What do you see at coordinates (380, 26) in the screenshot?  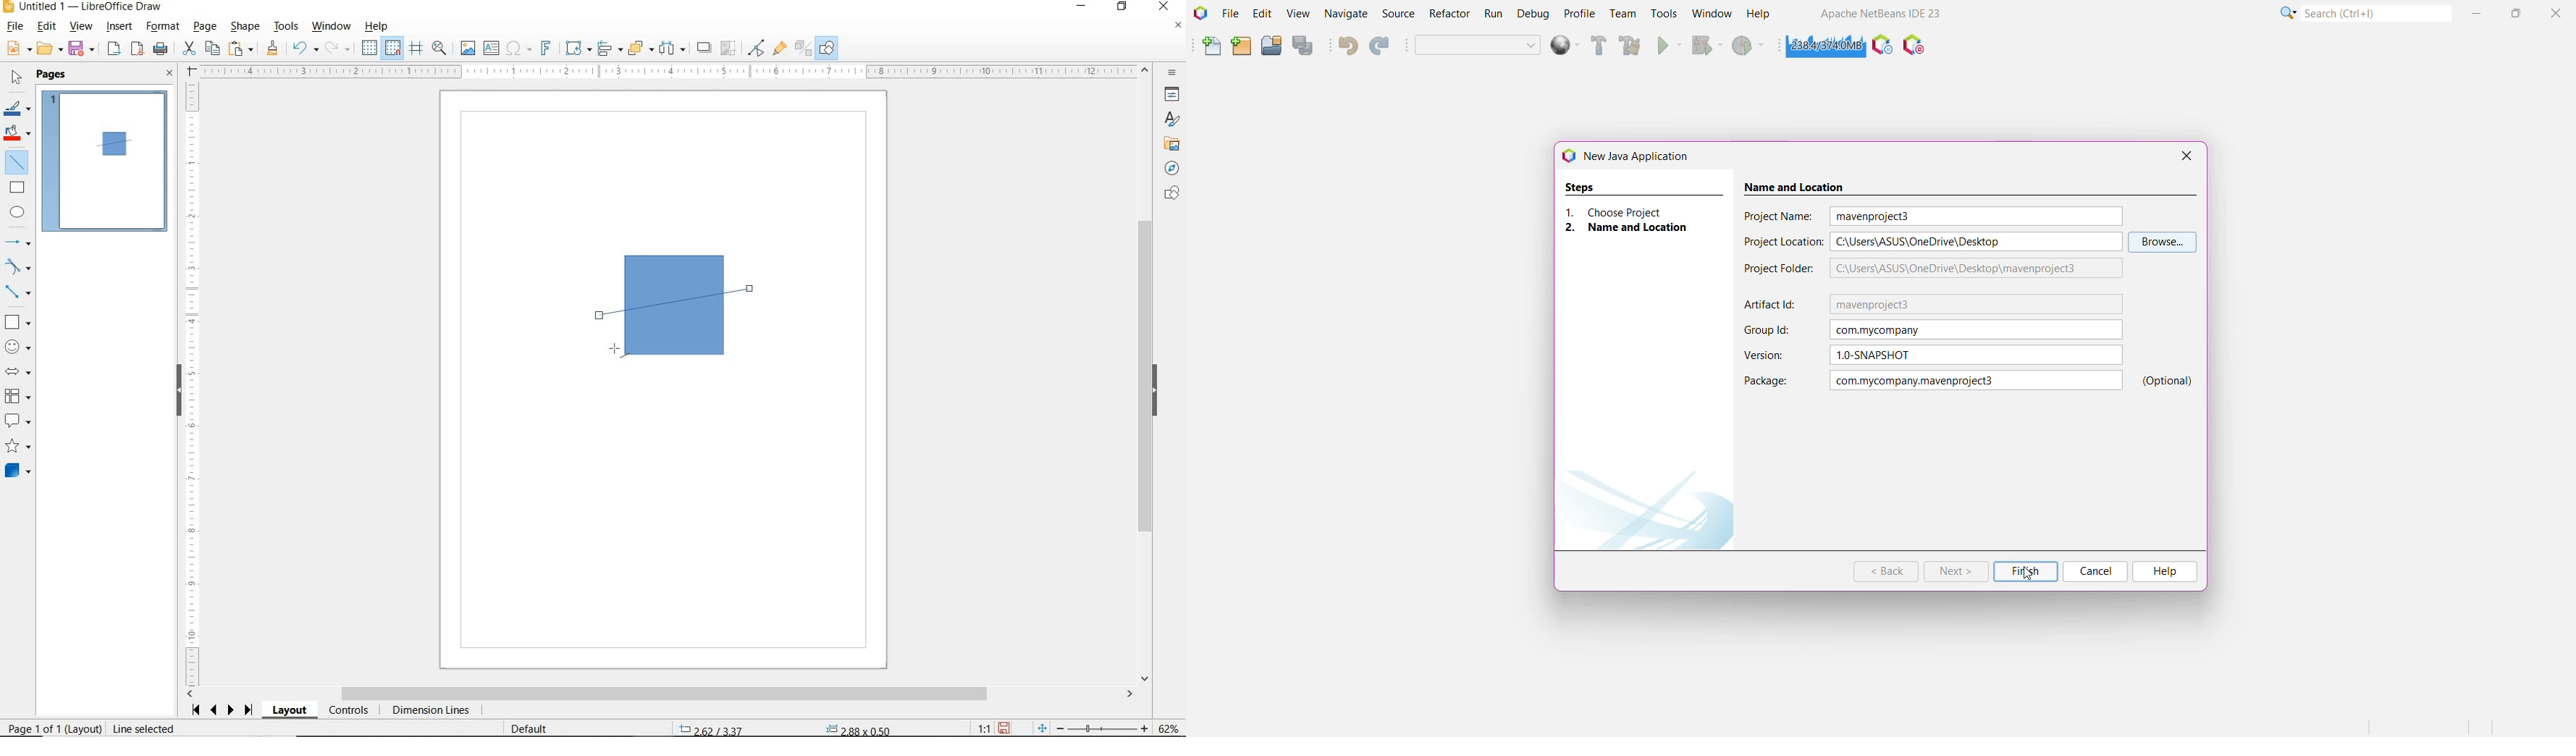 I see `HELP` at bounding box center [380, 26].